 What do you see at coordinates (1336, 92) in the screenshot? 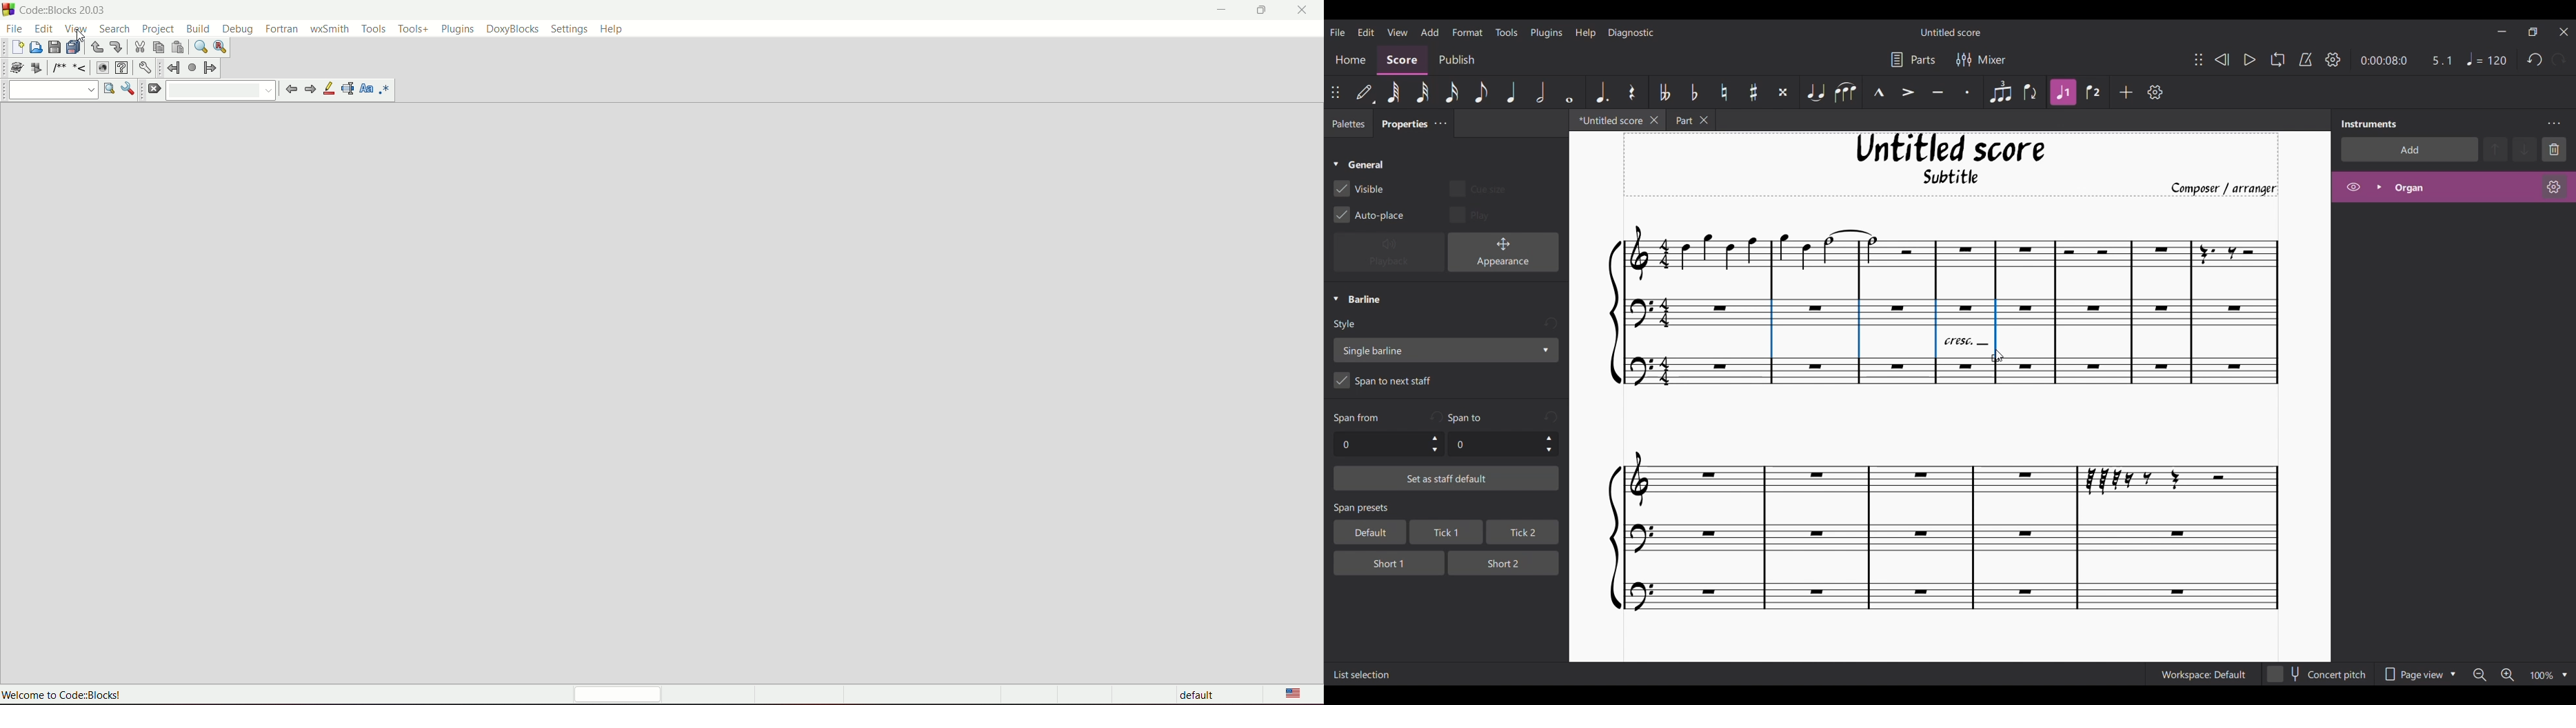
I see `Change position of toolbar attached` at bounding box center [1336, 92].